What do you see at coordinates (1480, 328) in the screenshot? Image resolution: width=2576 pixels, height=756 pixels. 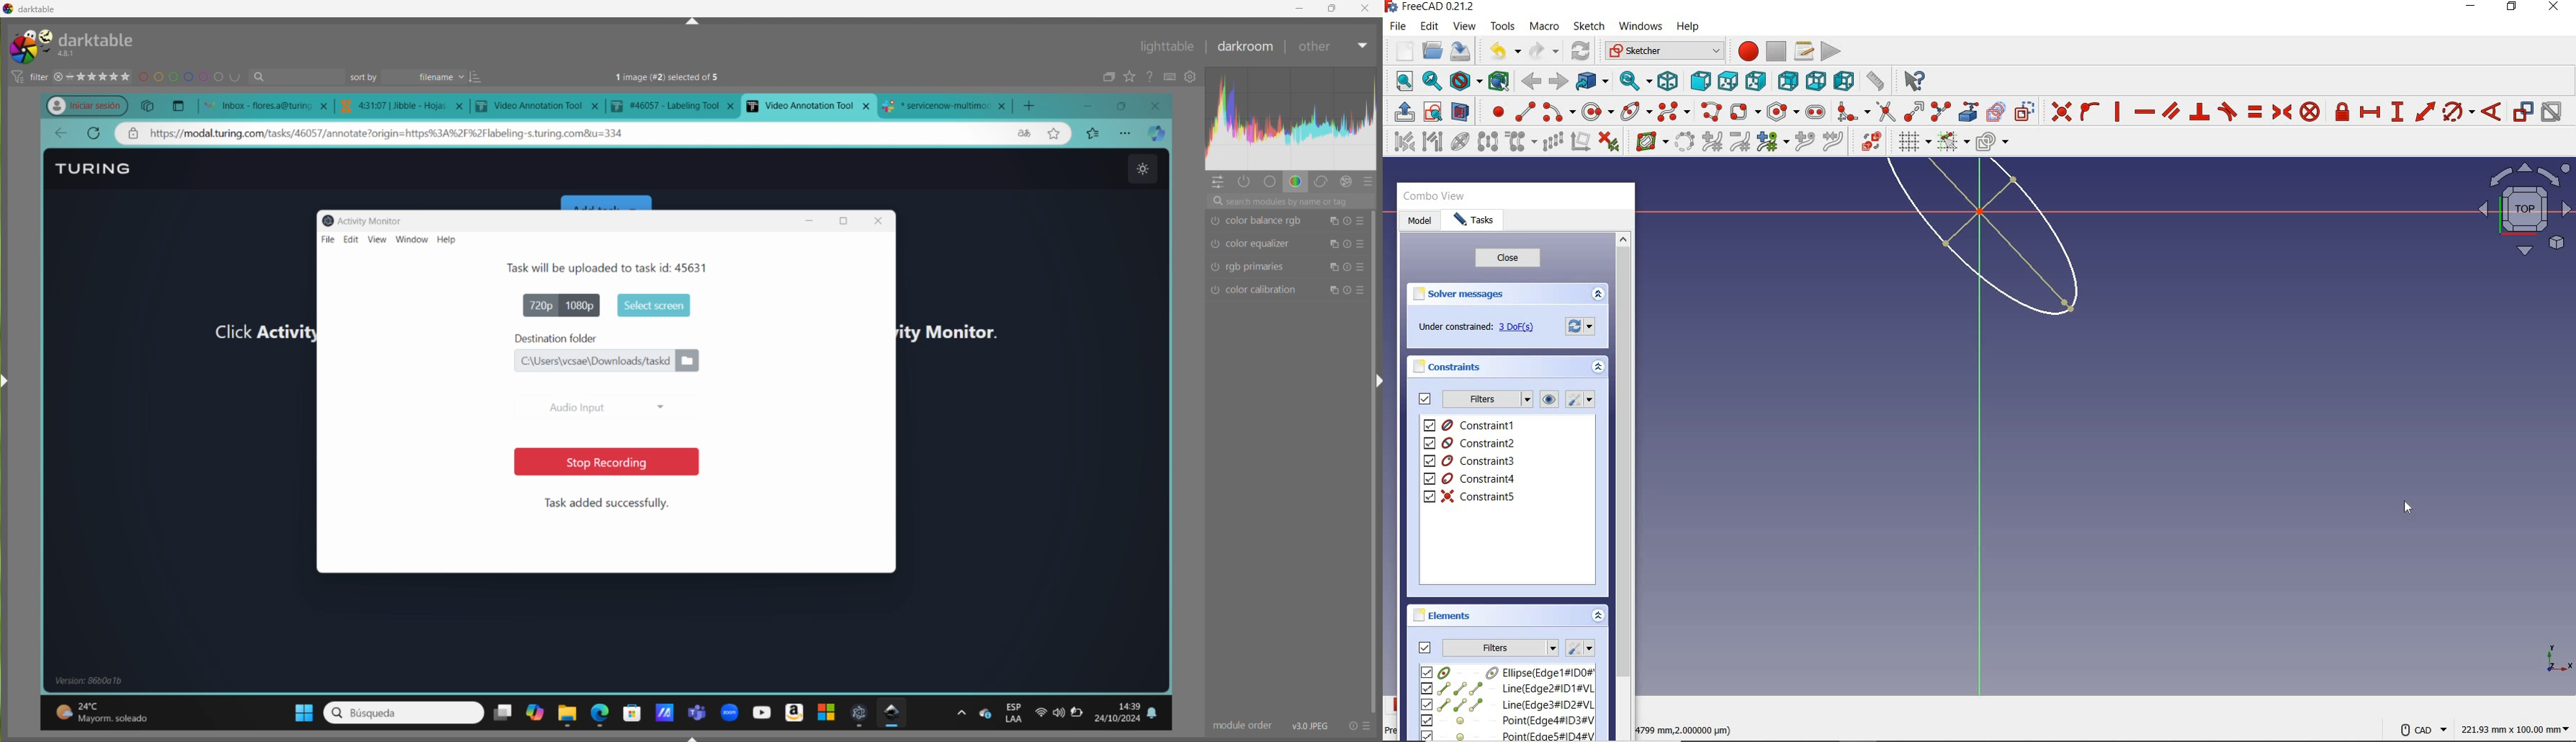 I see `under constrained` at bounding box center [1480, 328].